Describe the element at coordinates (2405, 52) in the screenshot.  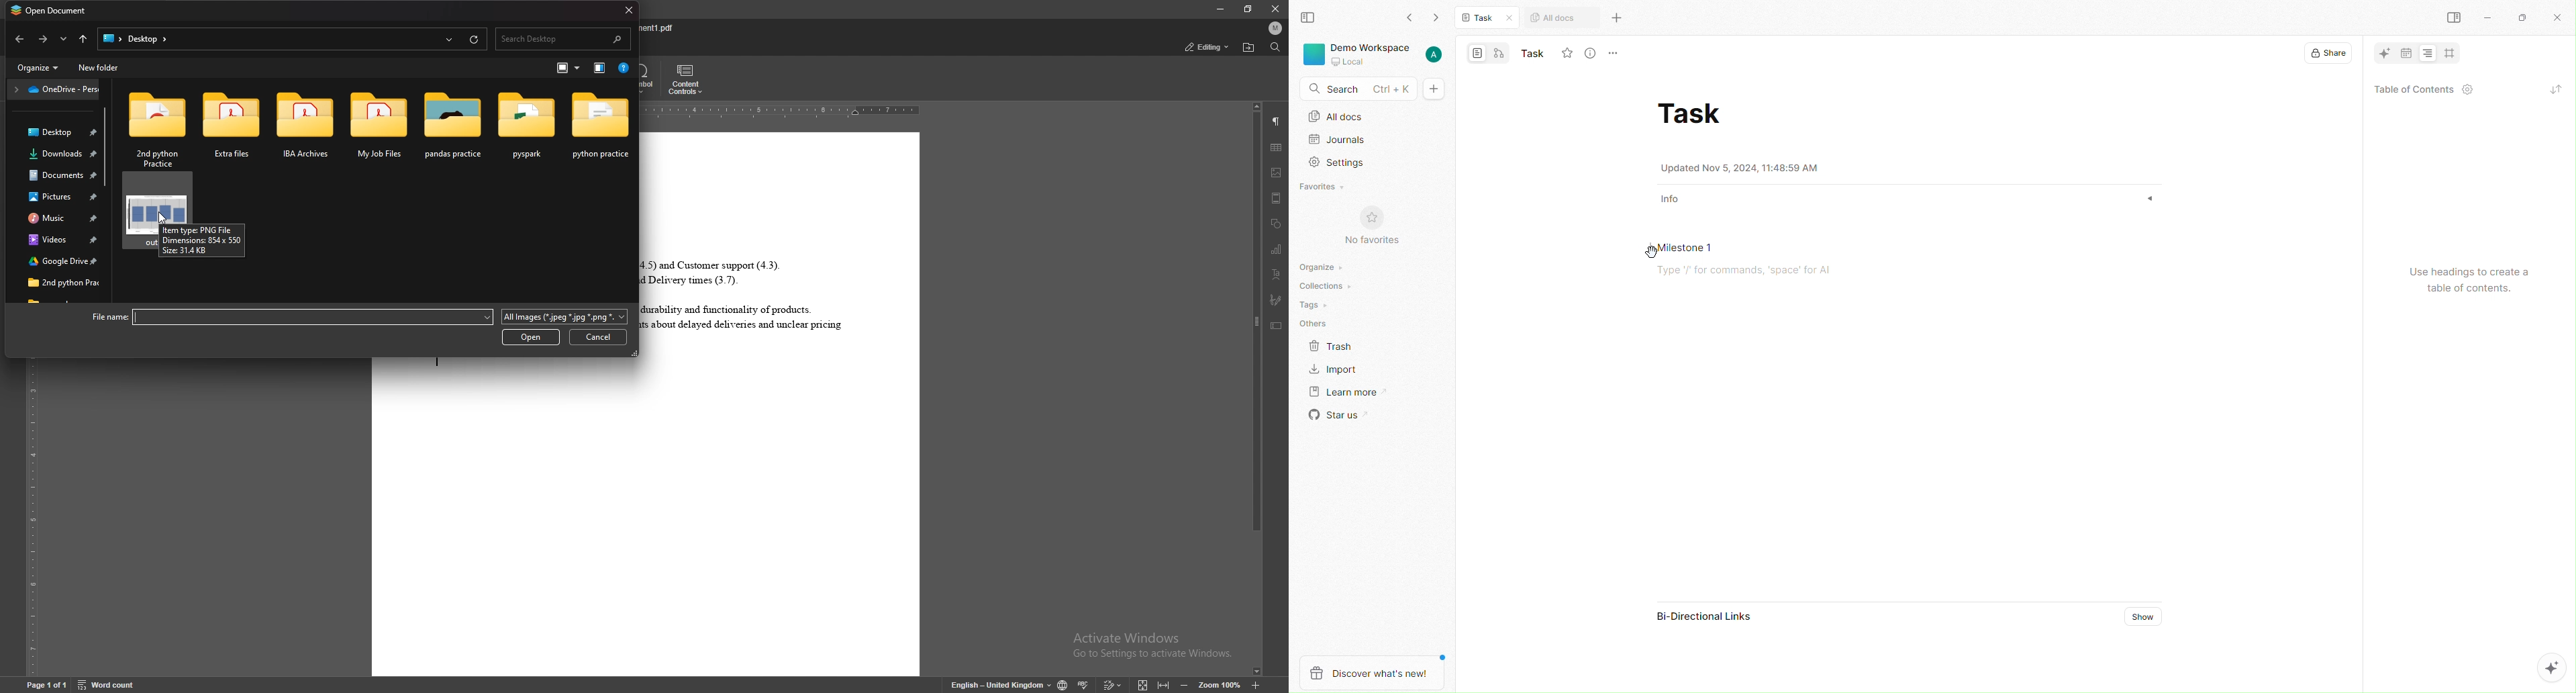
I see `date` at that location.